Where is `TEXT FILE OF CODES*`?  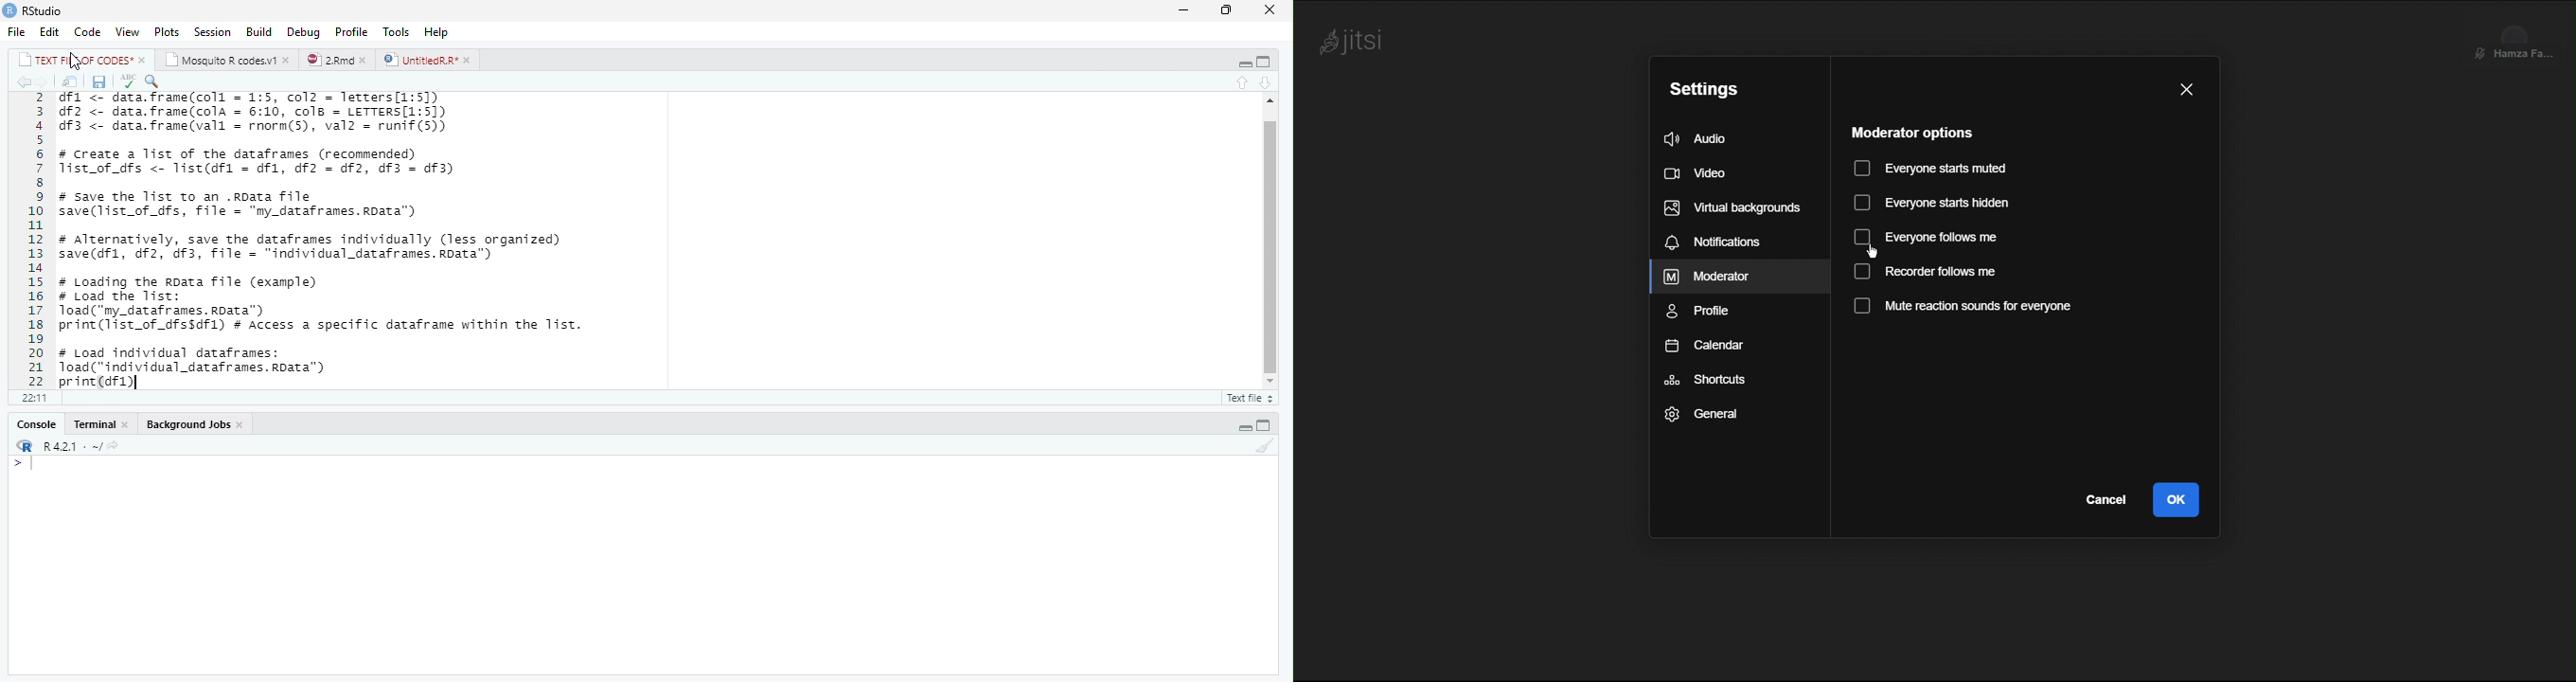 TEXT FILE OF CODES* is located at coordinates (80, 59).